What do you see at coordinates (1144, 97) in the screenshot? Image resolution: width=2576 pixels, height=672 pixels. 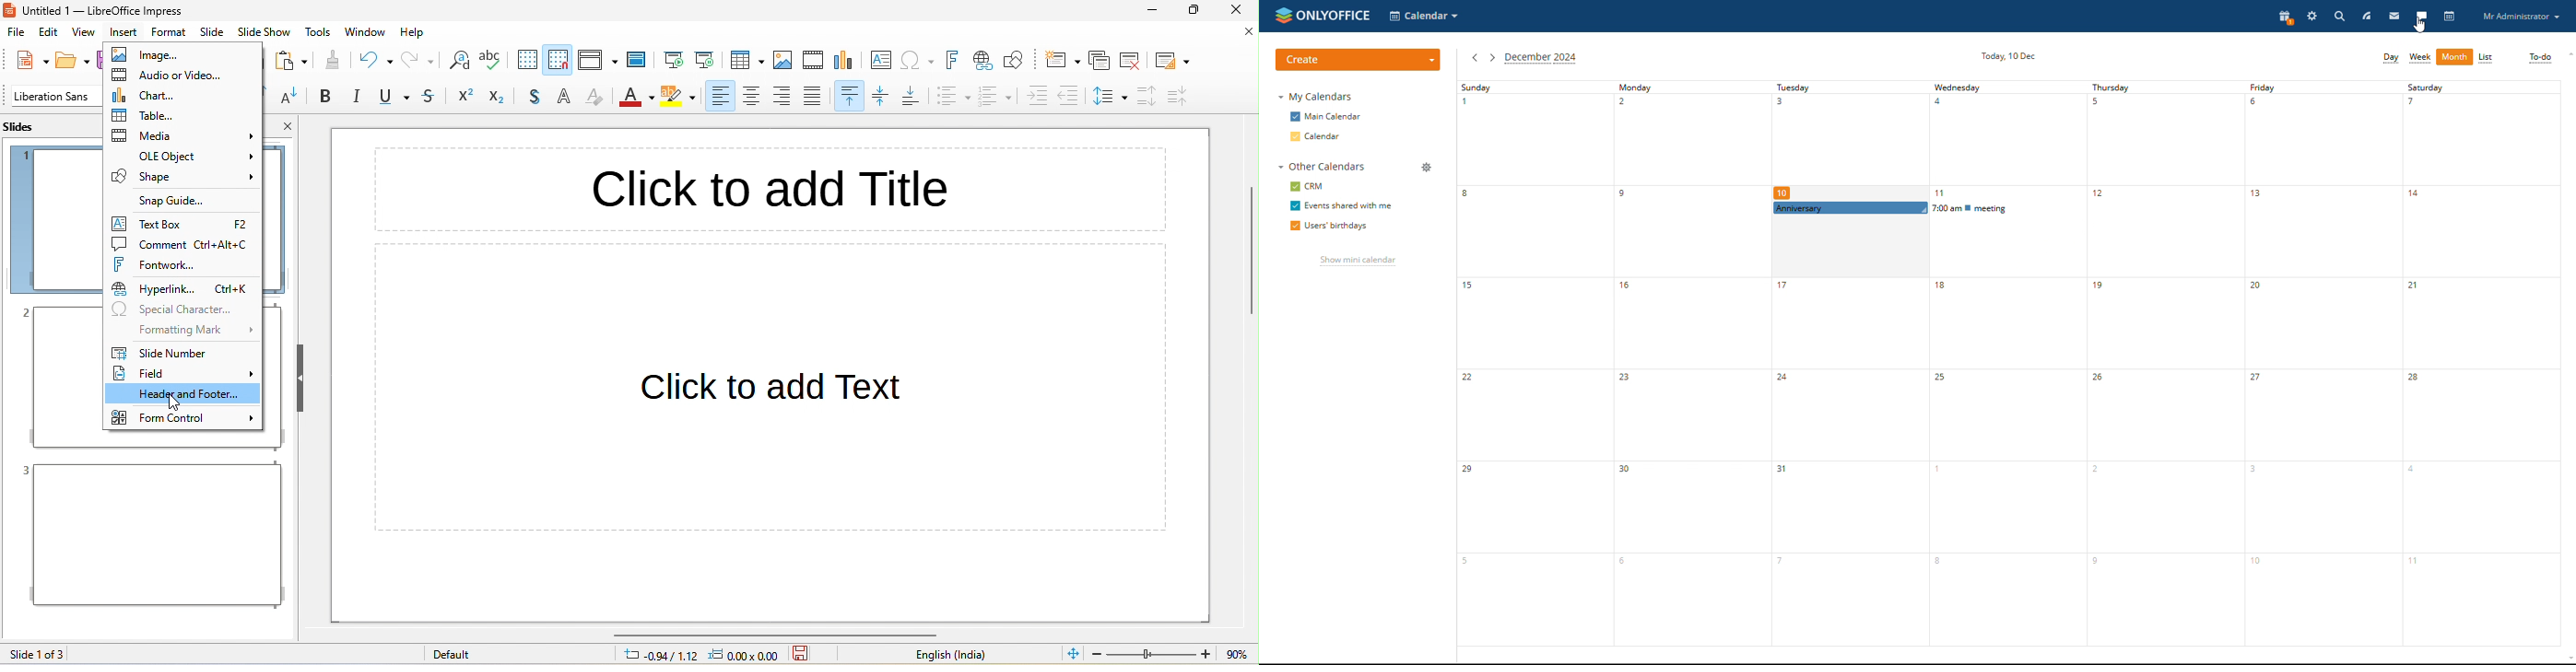 I see `increase paragraph spacing` at bounding box center [1144, 97].